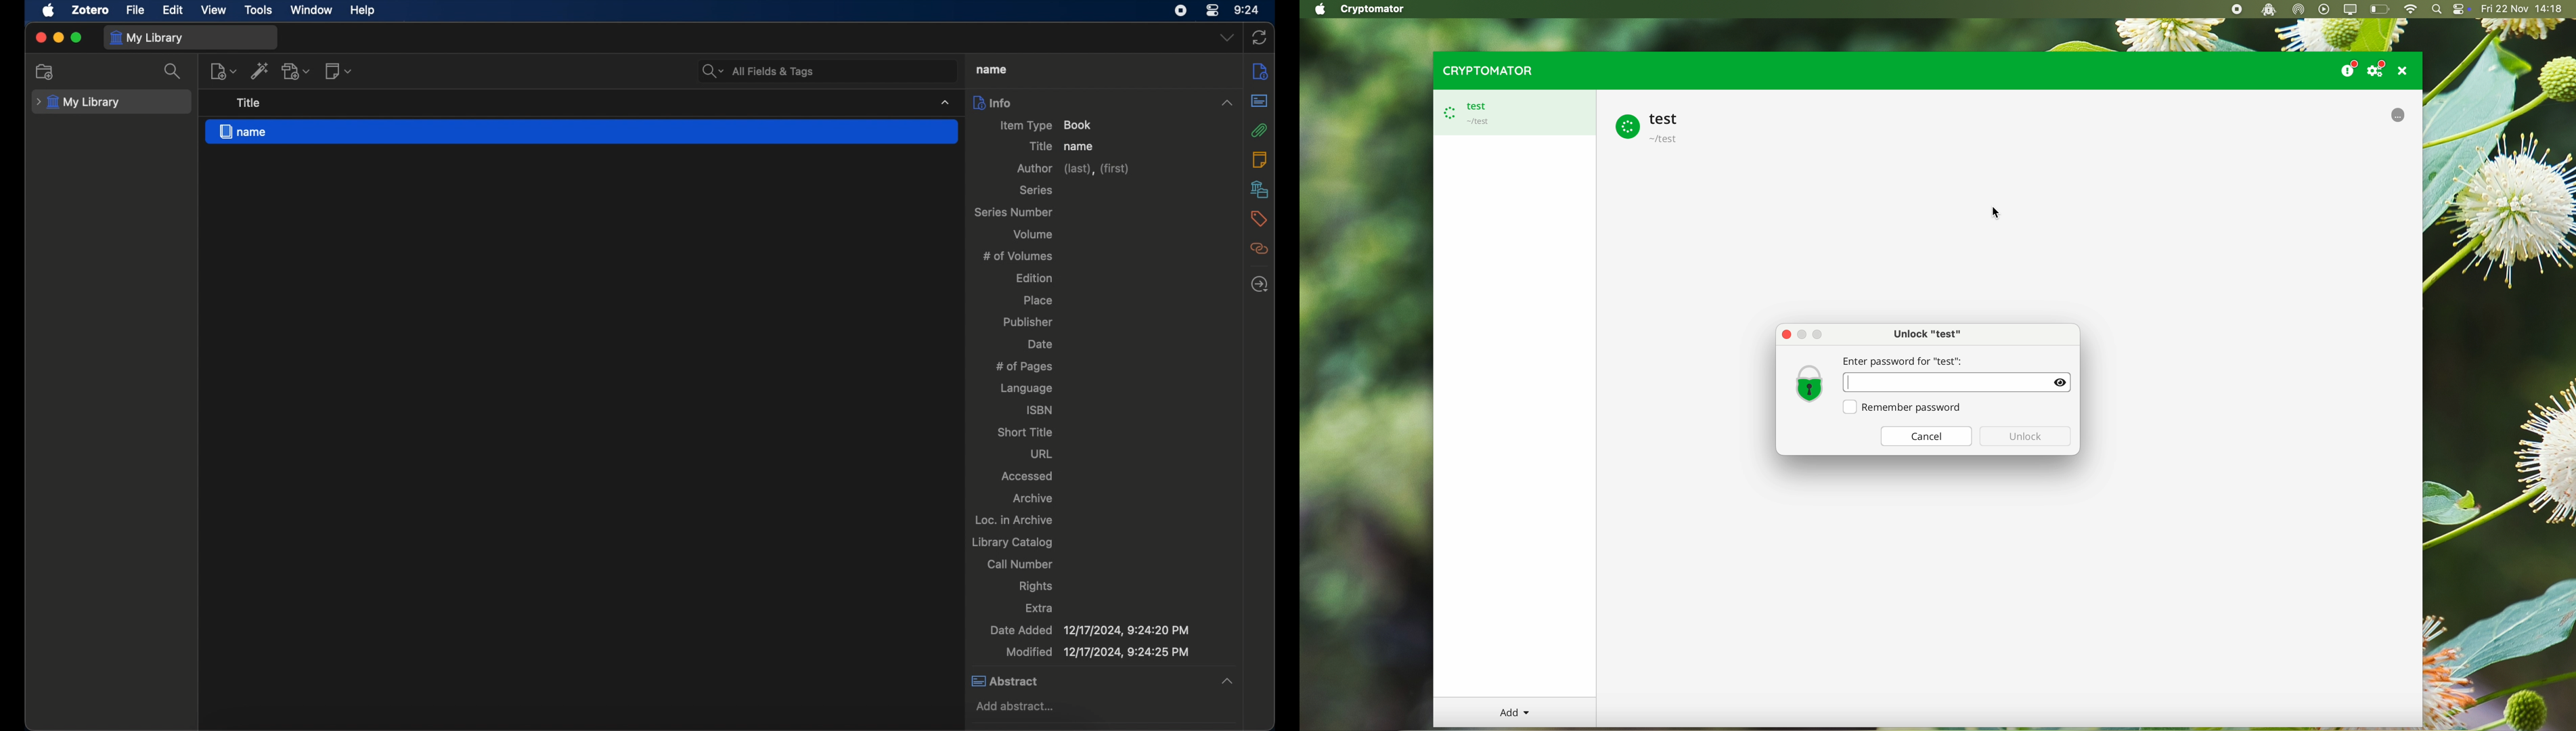 The height and width of the screenshot is (756, 2576). I want to click on loc. in archive, so click(1016, 520).